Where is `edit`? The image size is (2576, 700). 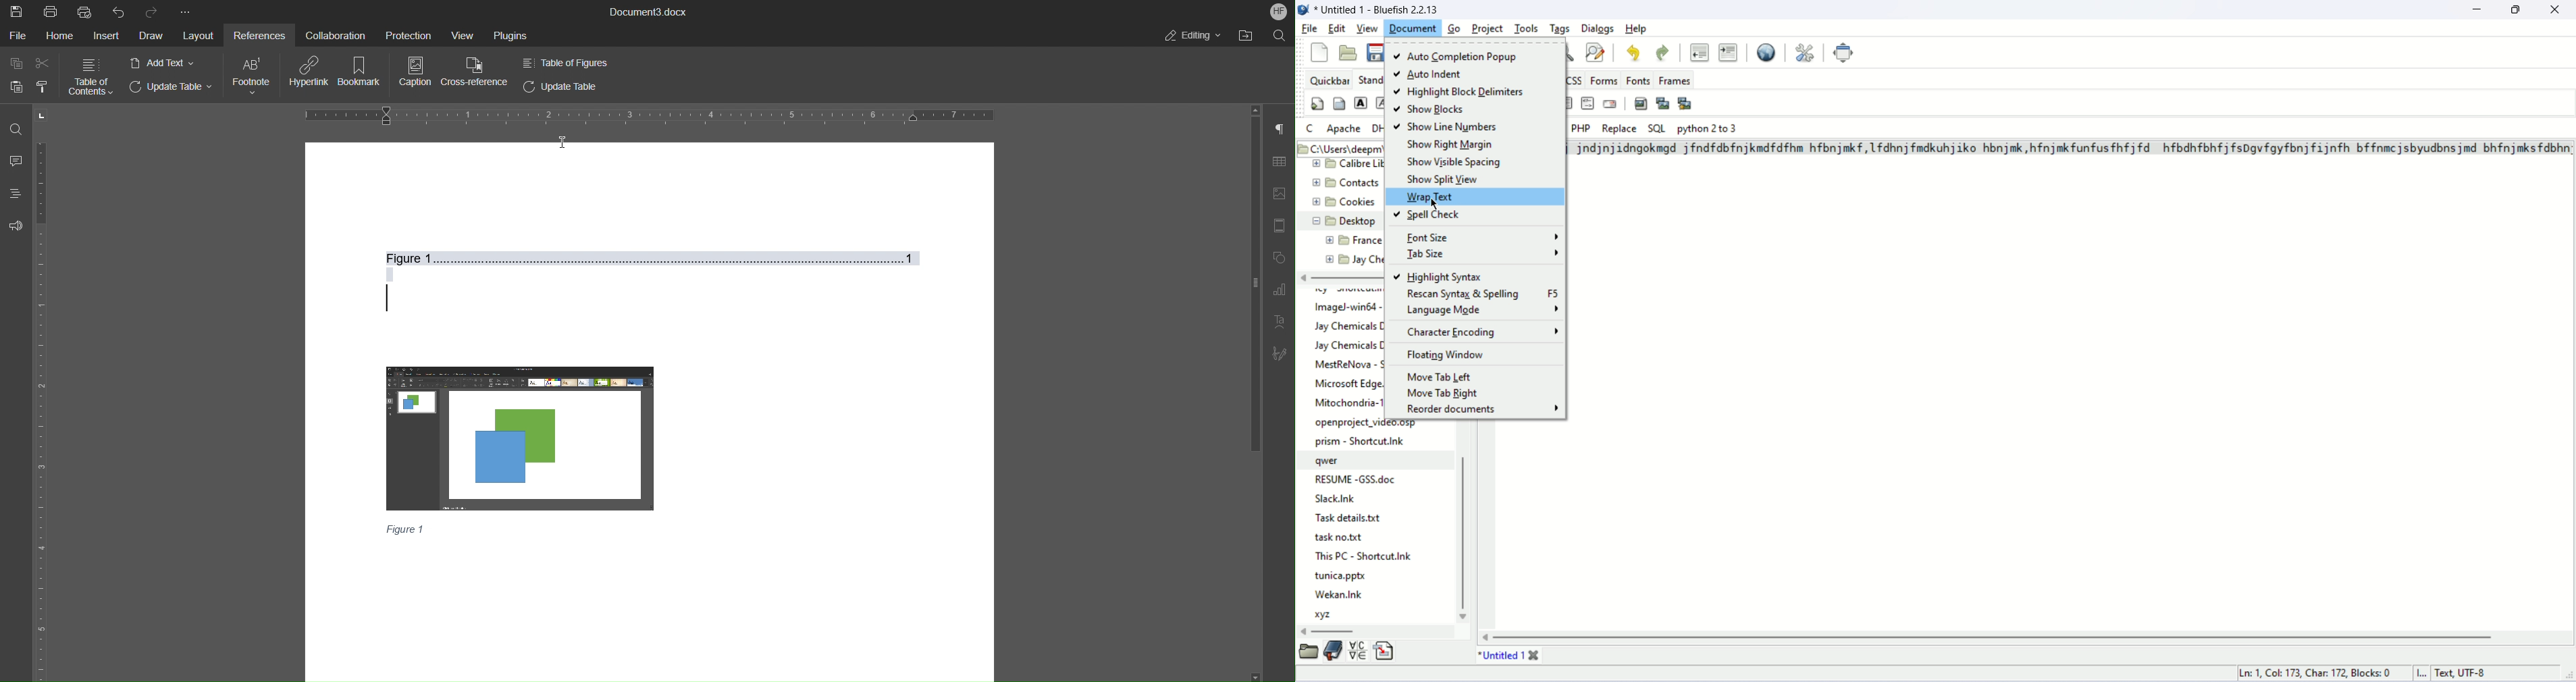
edit is located at coordinates (1335, 28).